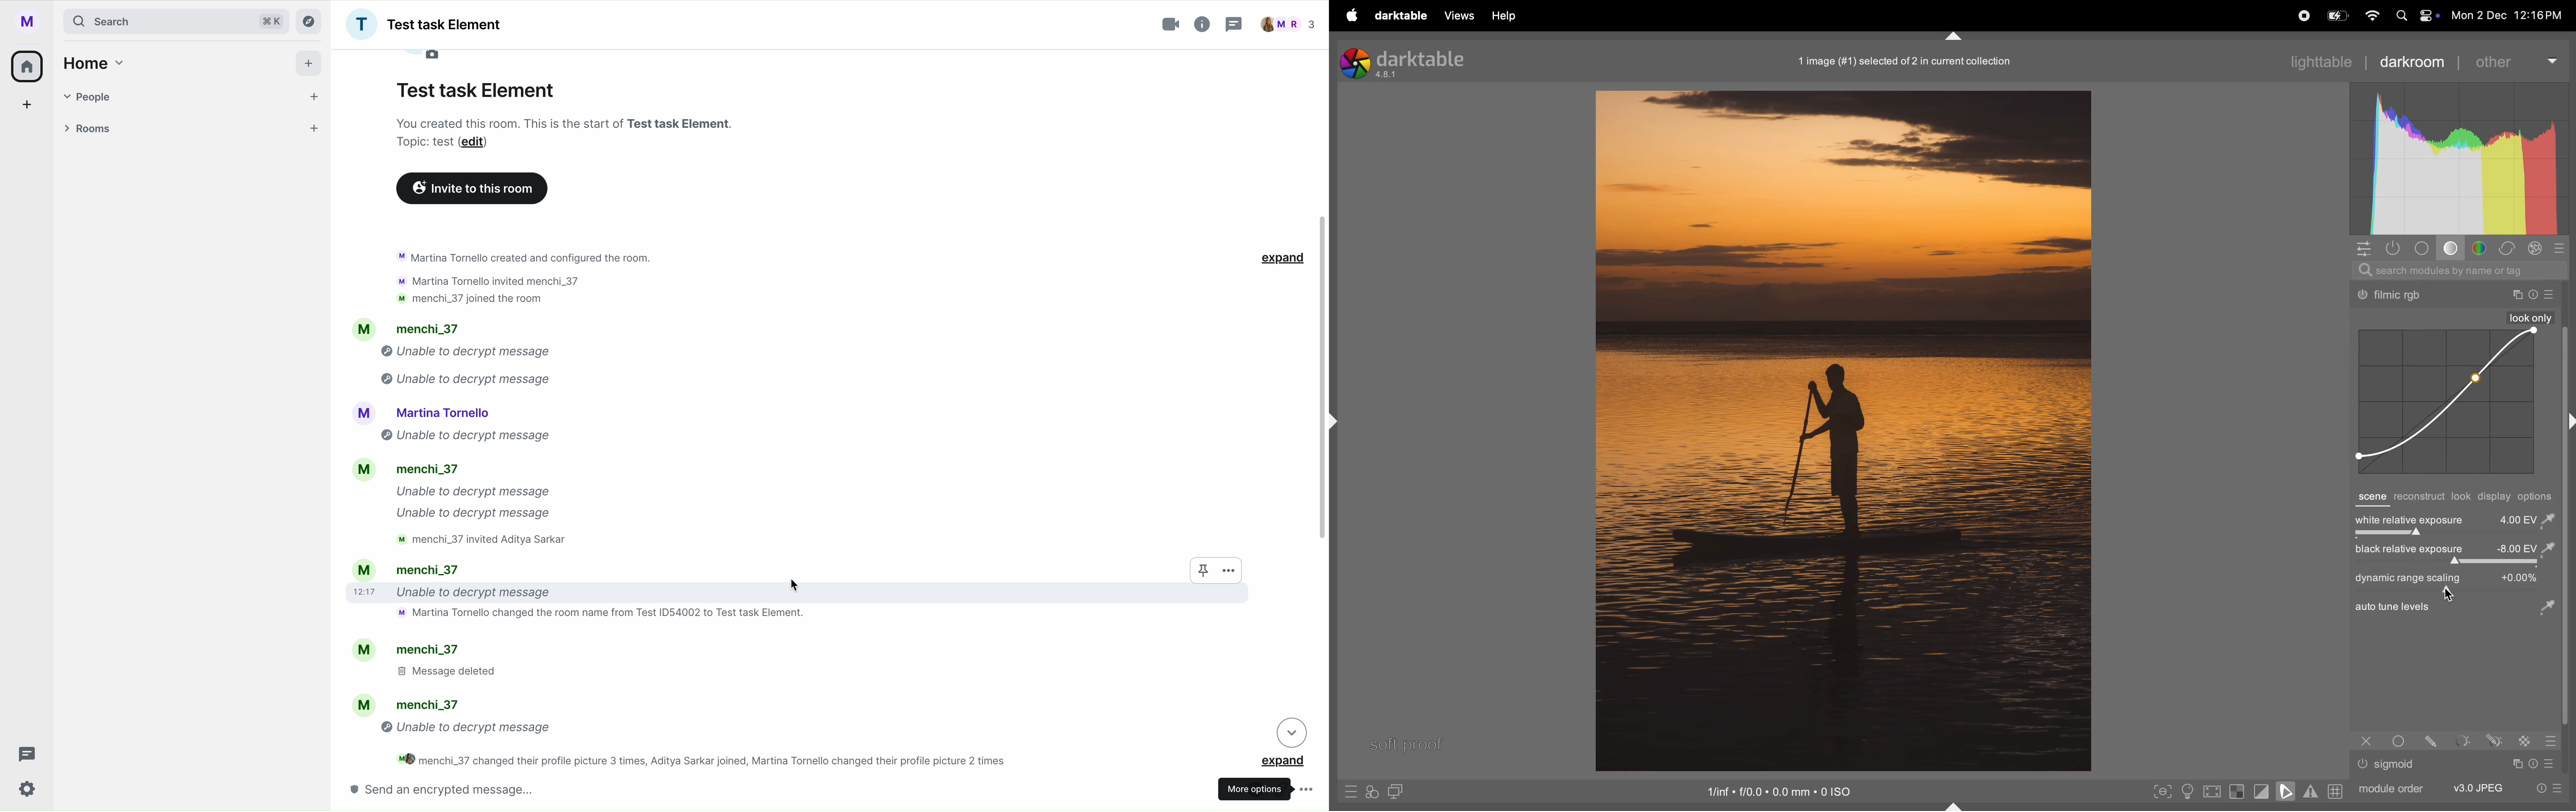  What do you see at coordinates (429, 56) in the screenshot?
I see `profile picture` at bounding box center [429, 56].